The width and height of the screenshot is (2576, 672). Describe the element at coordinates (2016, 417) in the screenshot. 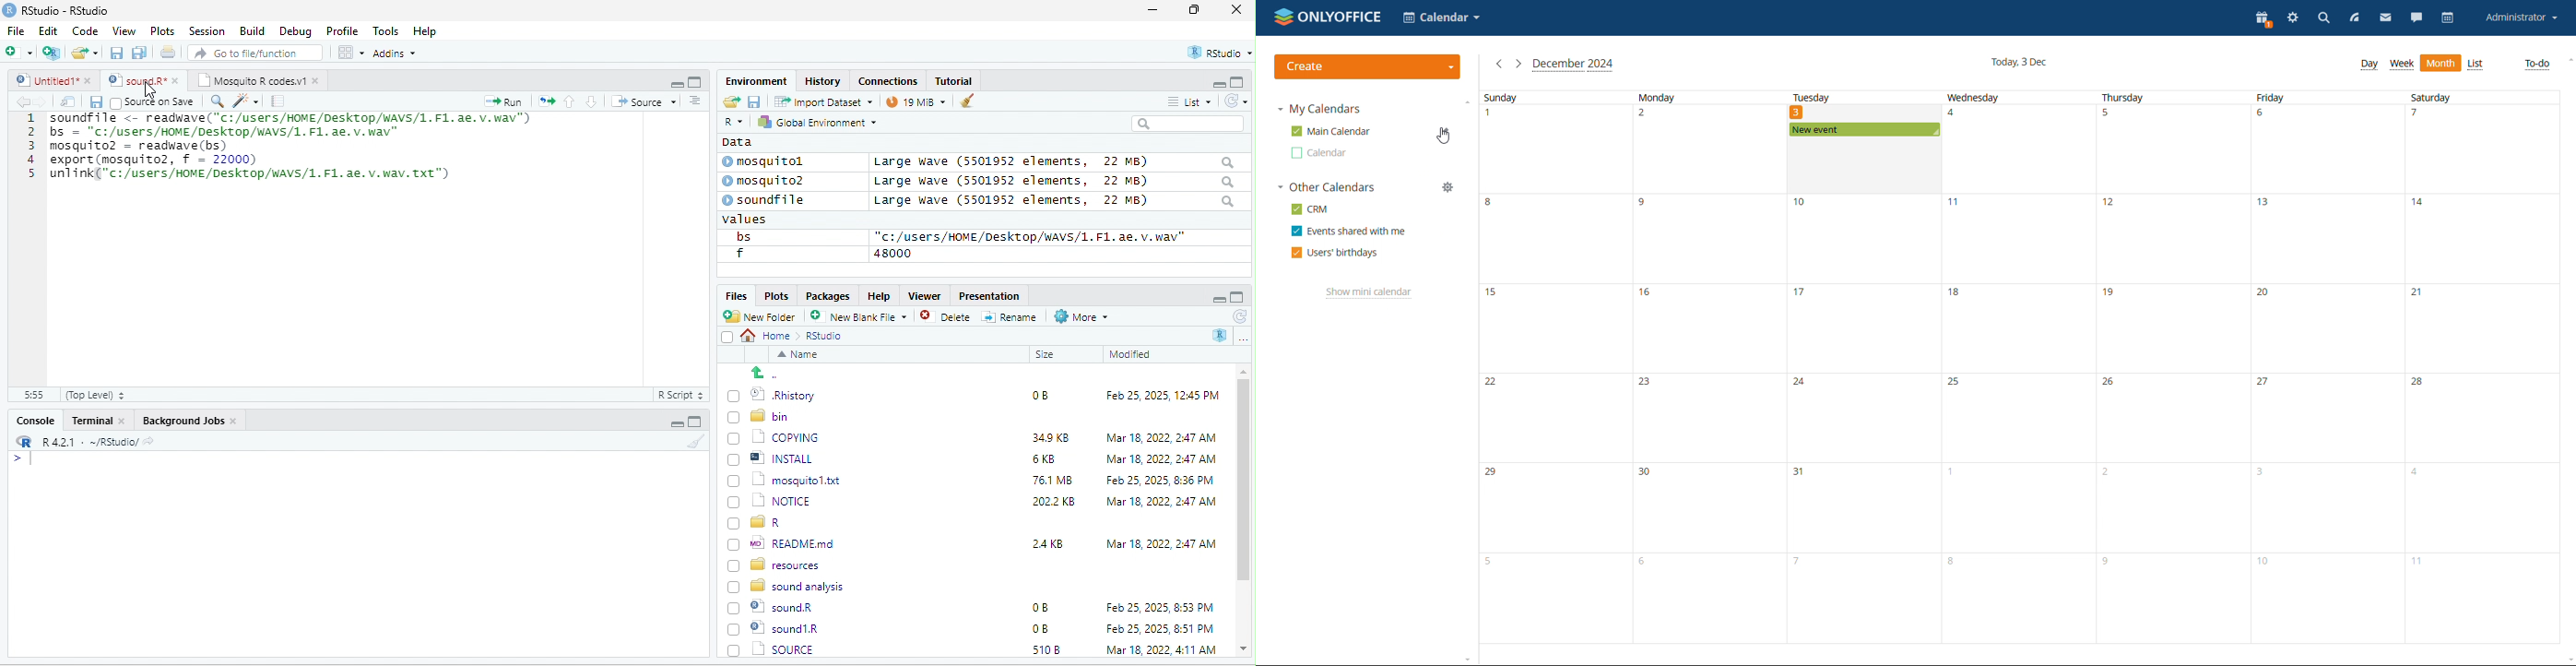

I see `date` at that location.